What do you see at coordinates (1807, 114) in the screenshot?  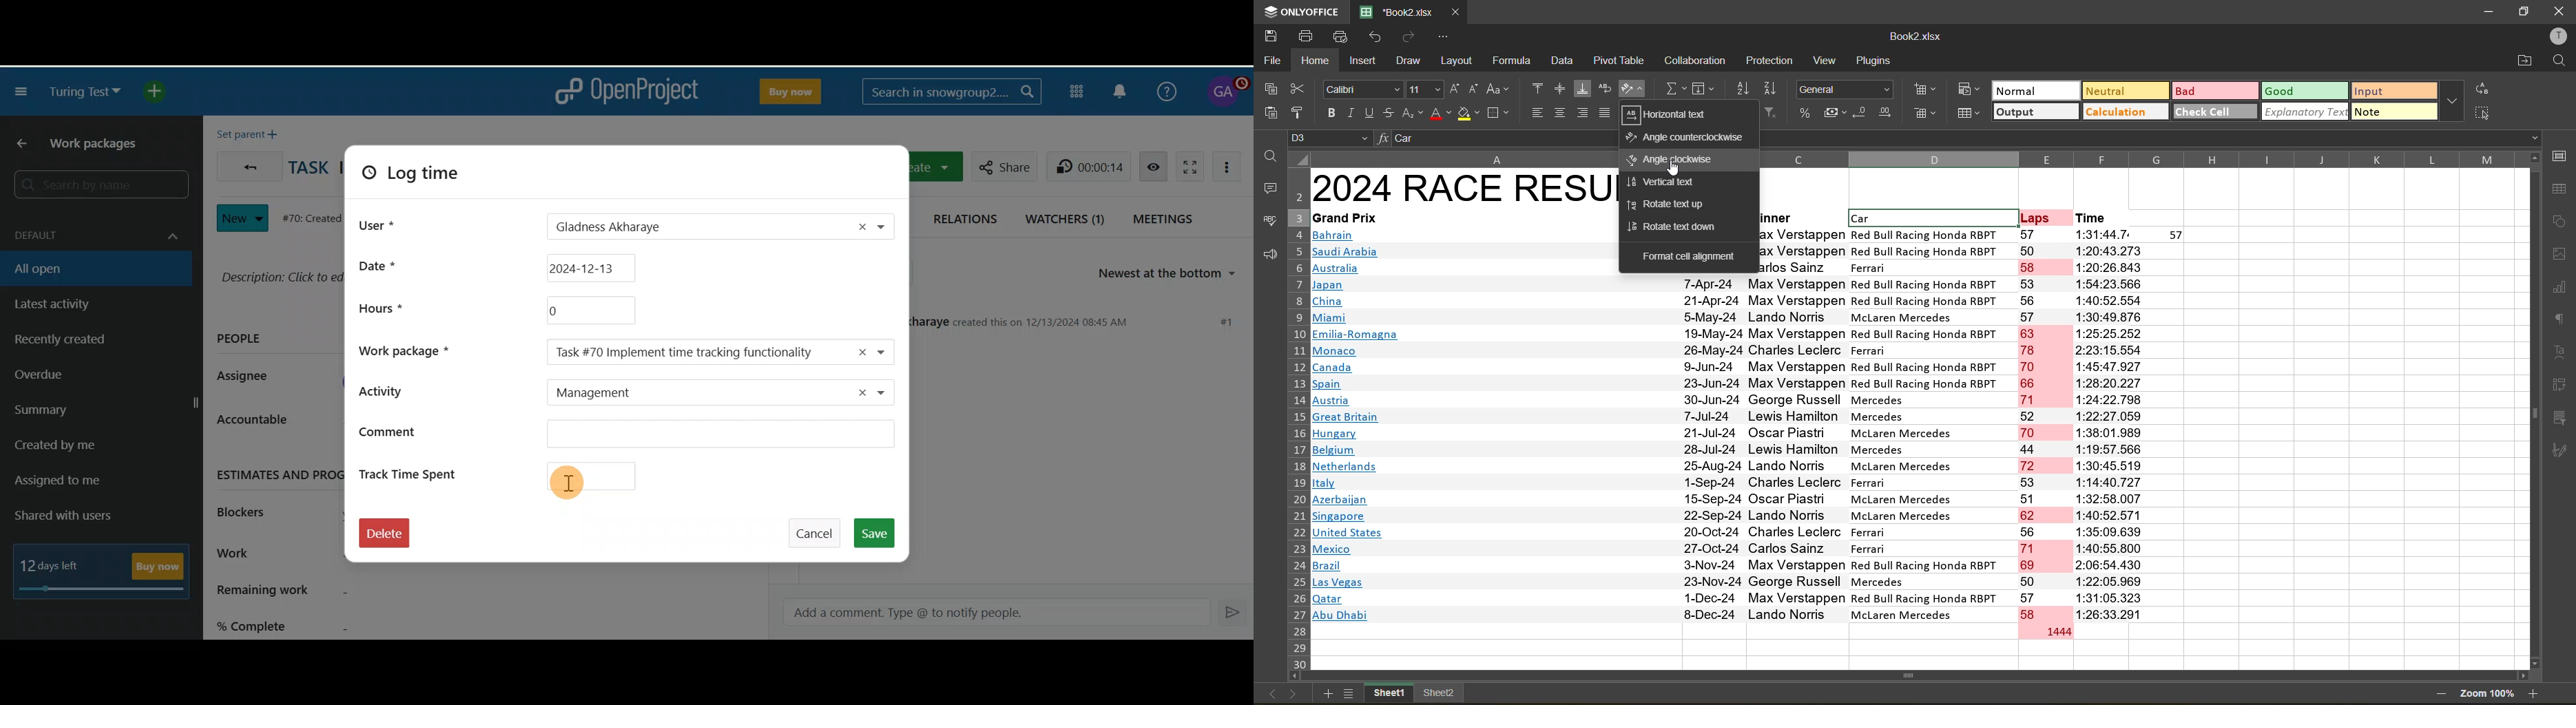 I see `percent` at bounding box center [1807, 114].